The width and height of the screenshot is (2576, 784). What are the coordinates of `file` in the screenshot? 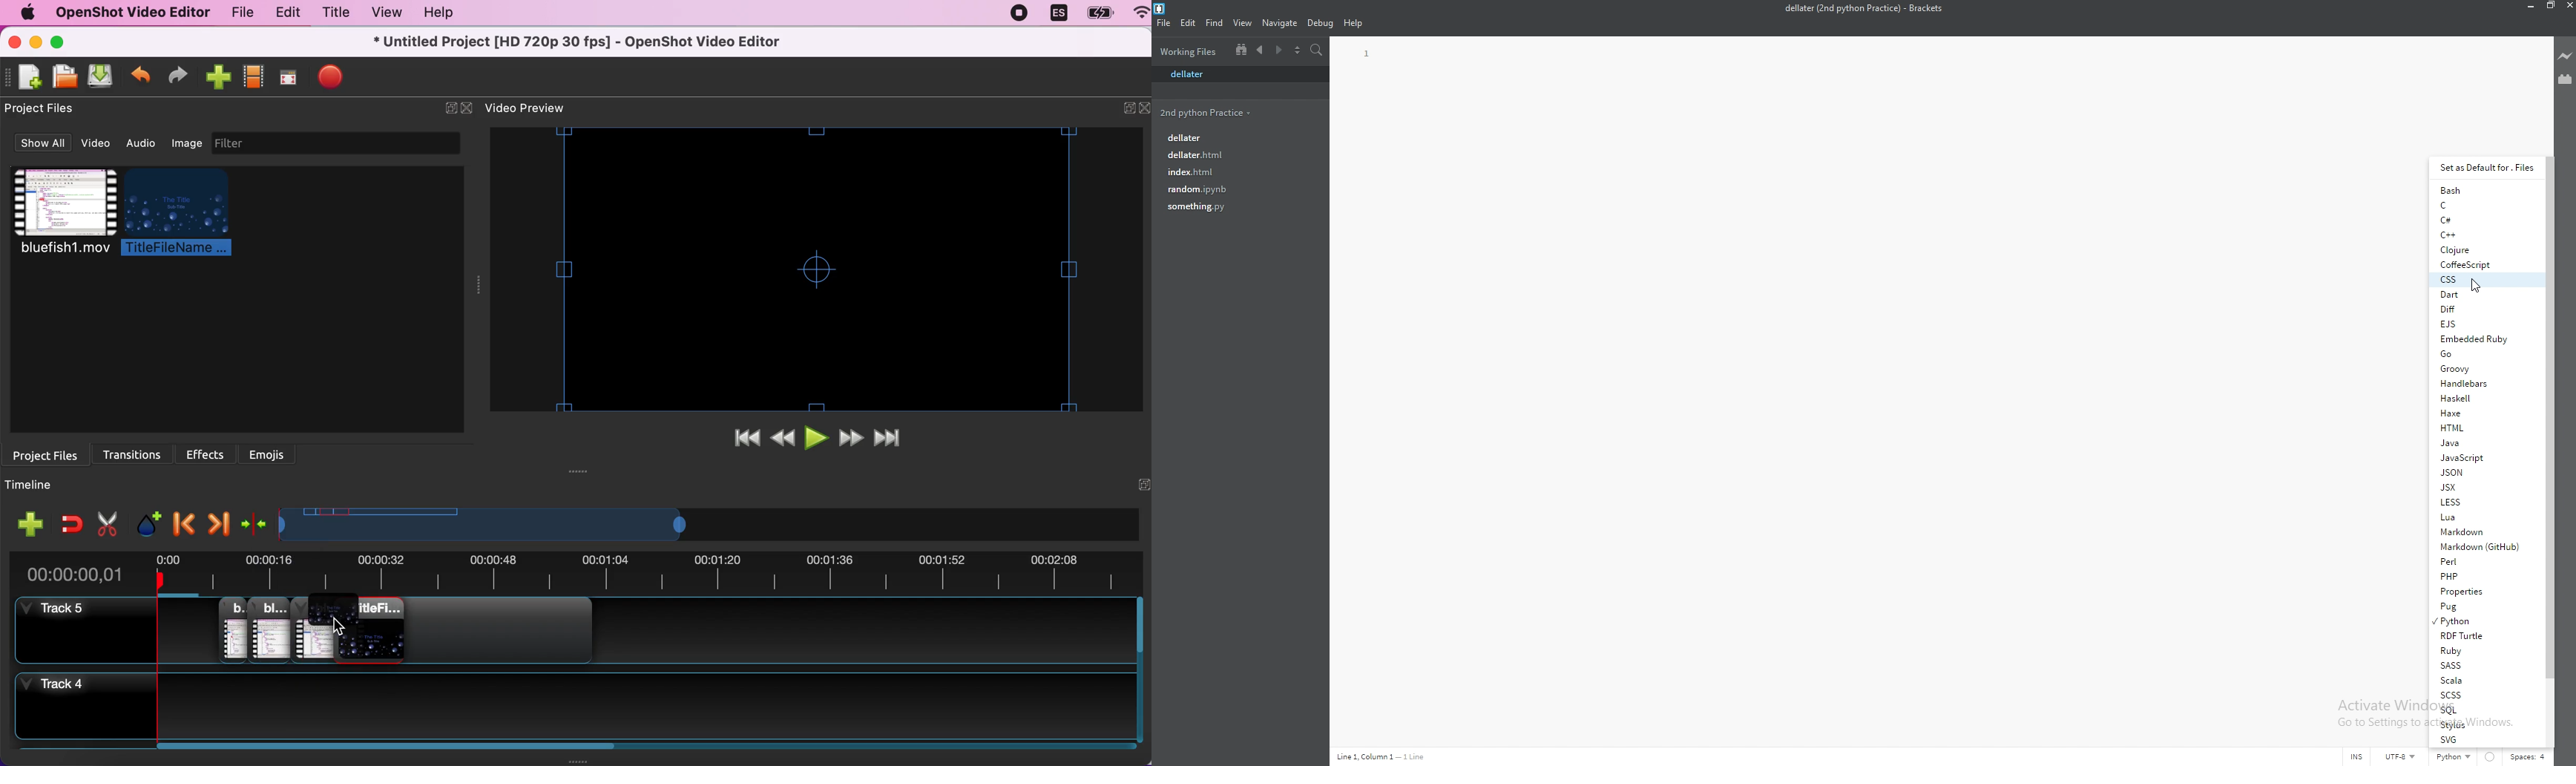 It's located at (1235, 136).